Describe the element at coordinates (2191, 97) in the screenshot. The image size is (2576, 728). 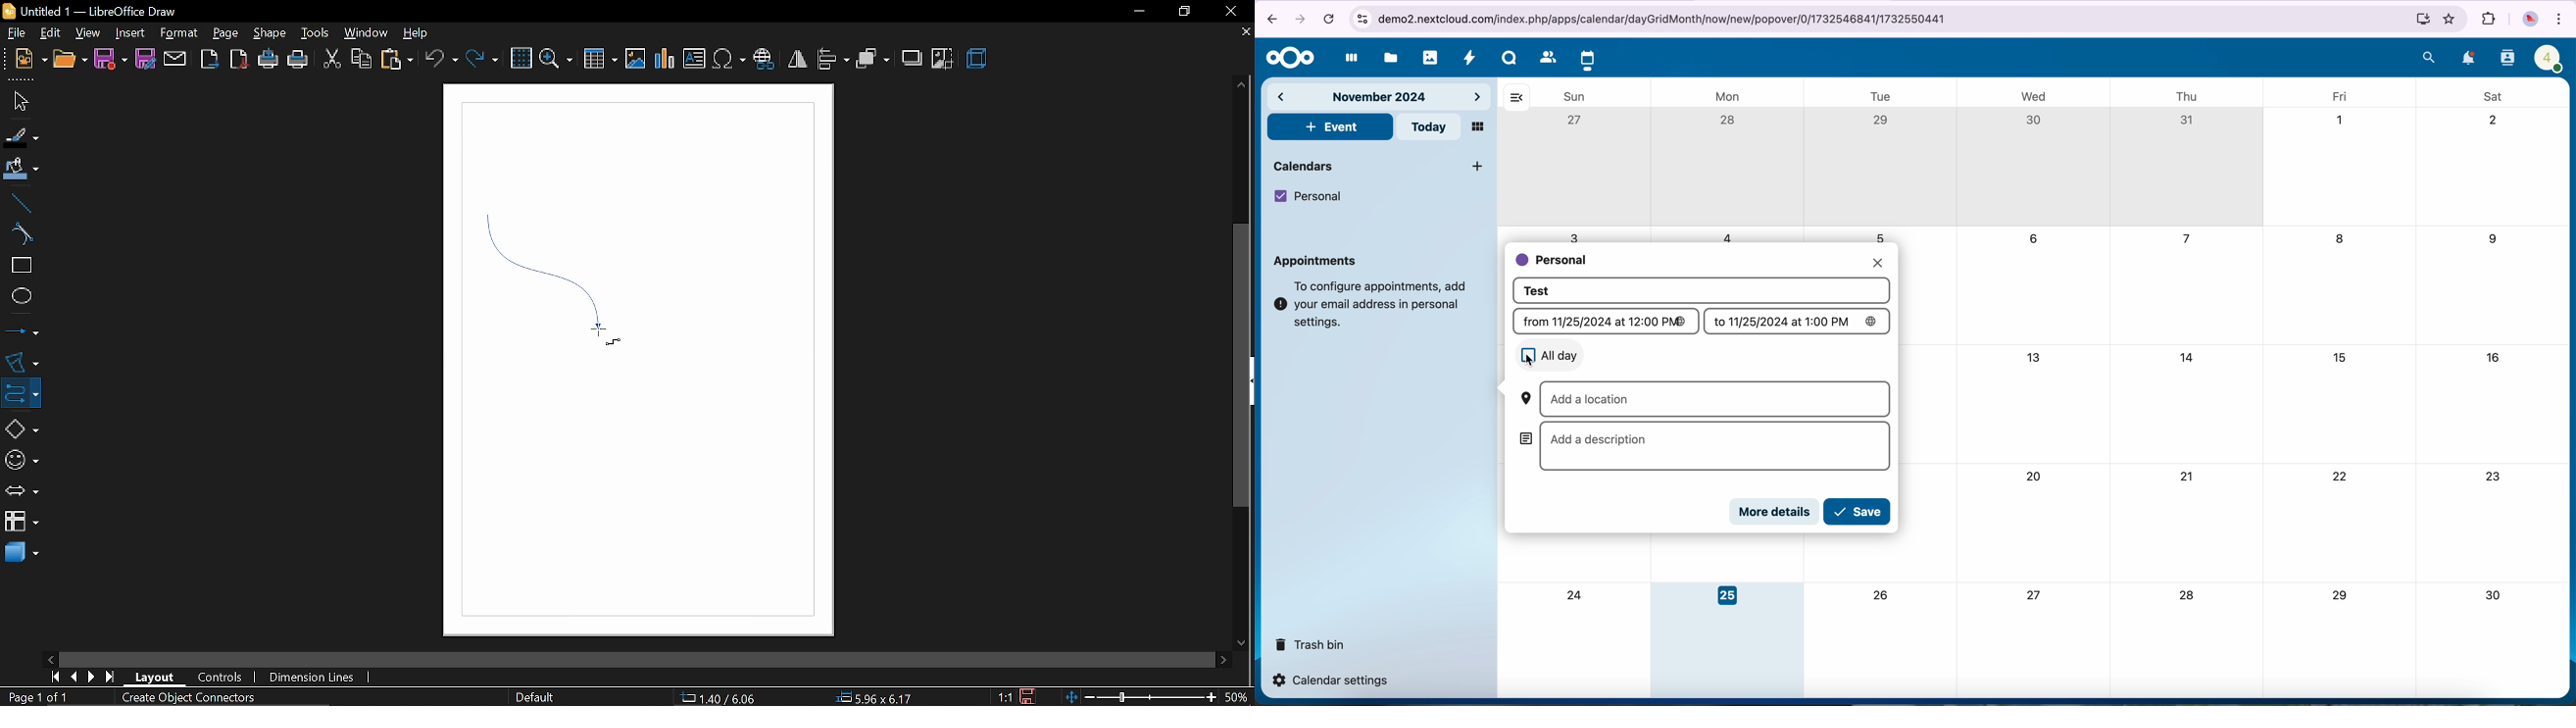
I see `thu` at that location.